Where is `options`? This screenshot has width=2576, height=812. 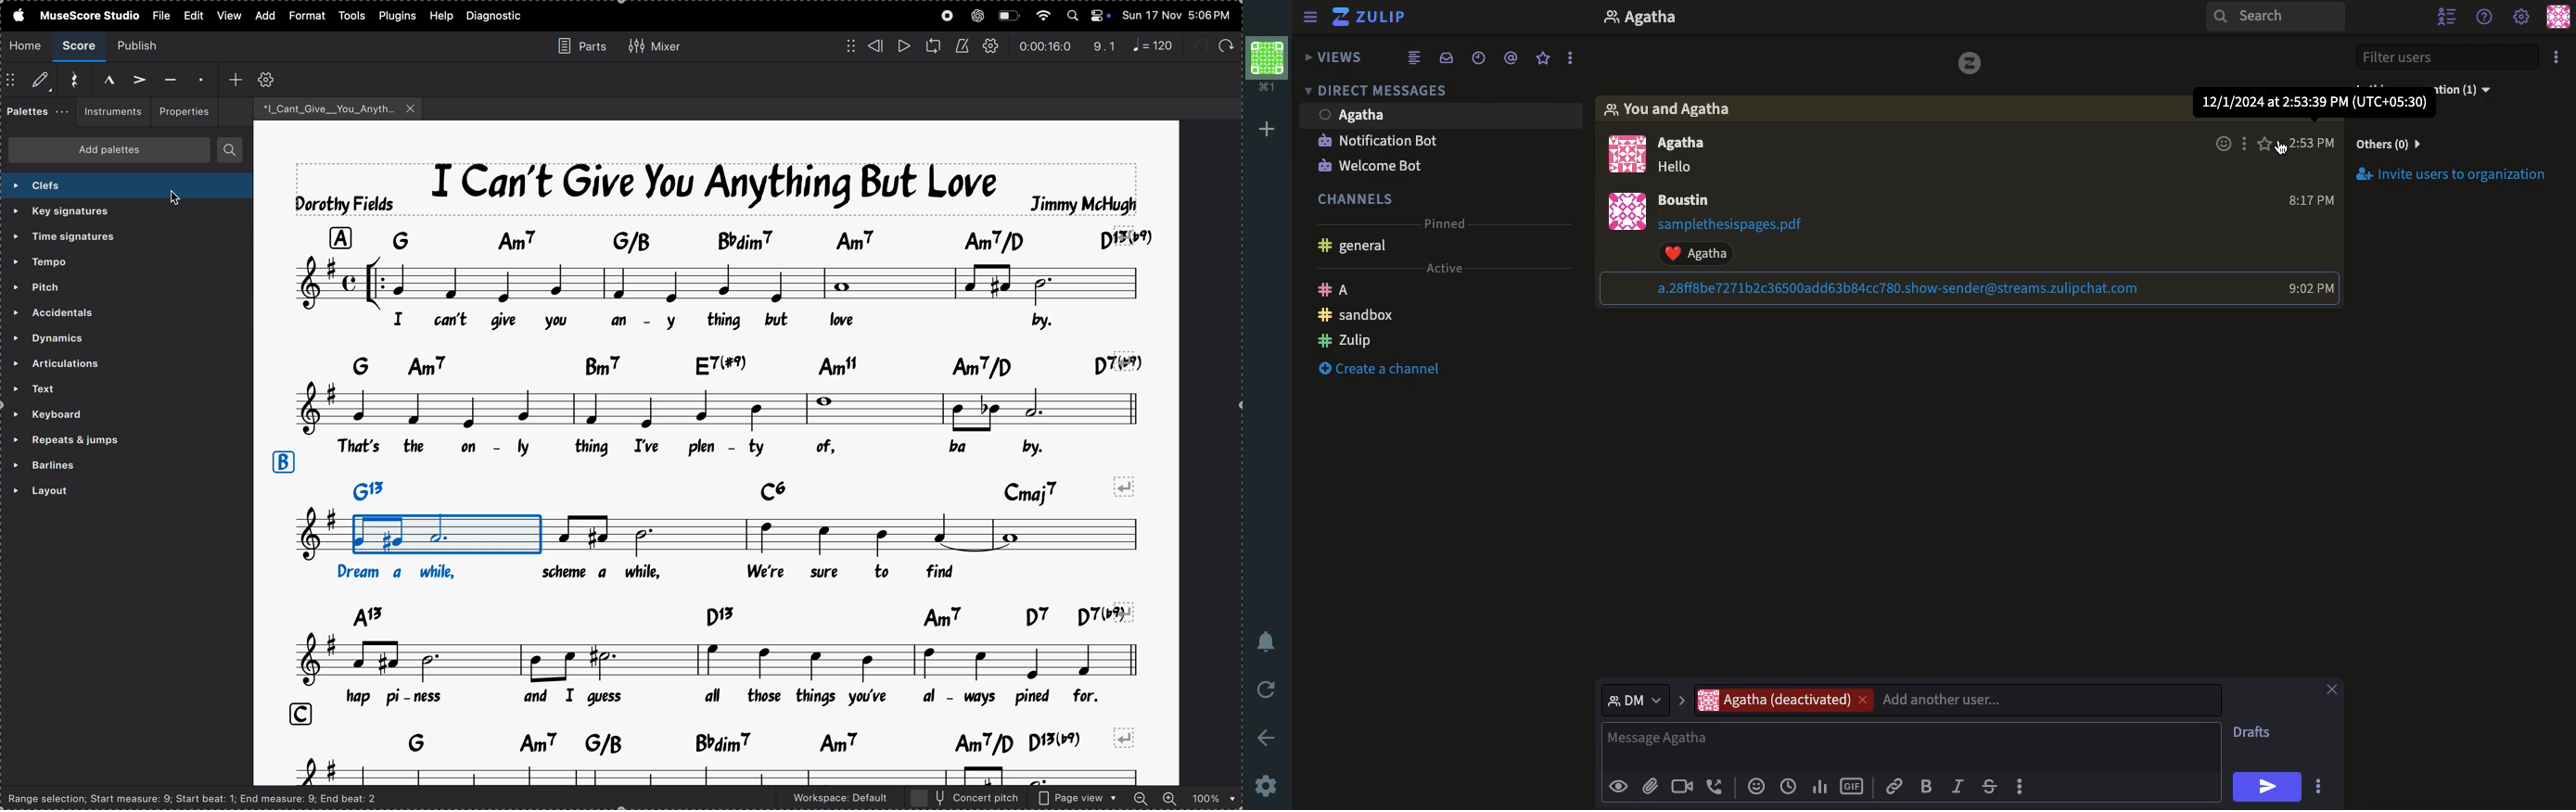 options is located at coordinates (1571, 58).